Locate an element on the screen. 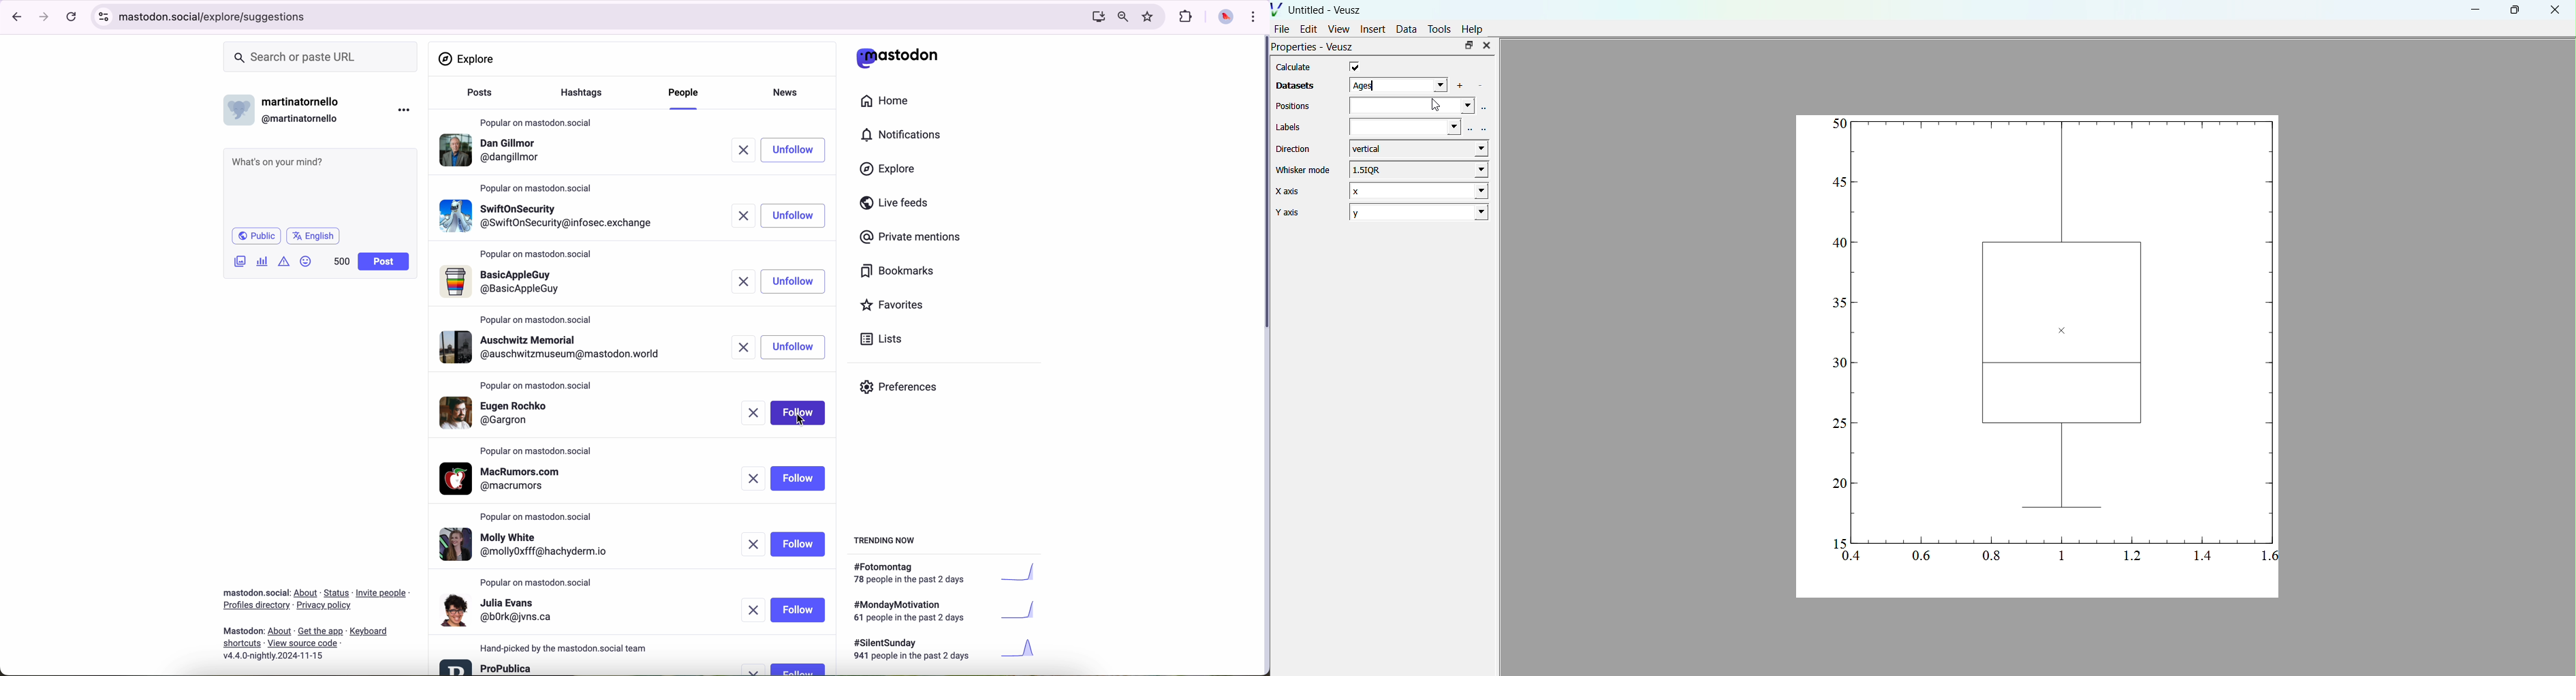 The width and height of the screenshot is (2576, 700). favorites is located at coordinates (1150, 17).